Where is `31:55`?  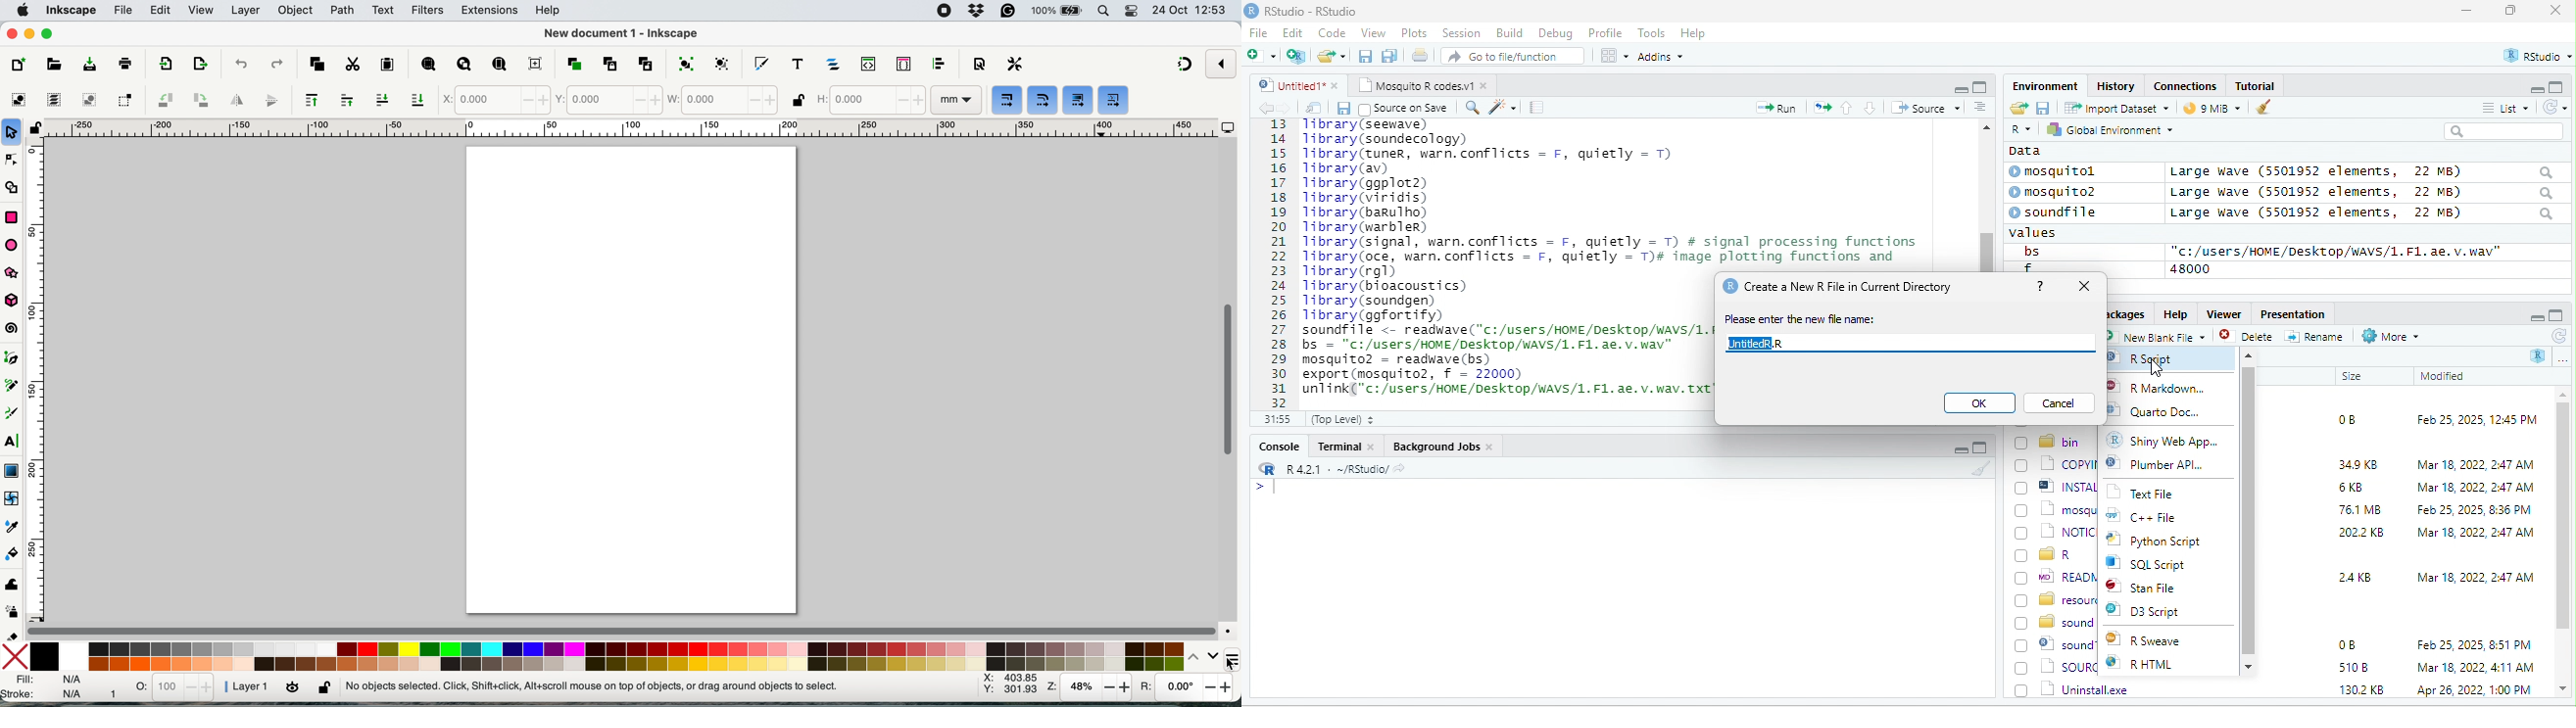 31:55 is located at coordinates (1275, 419).